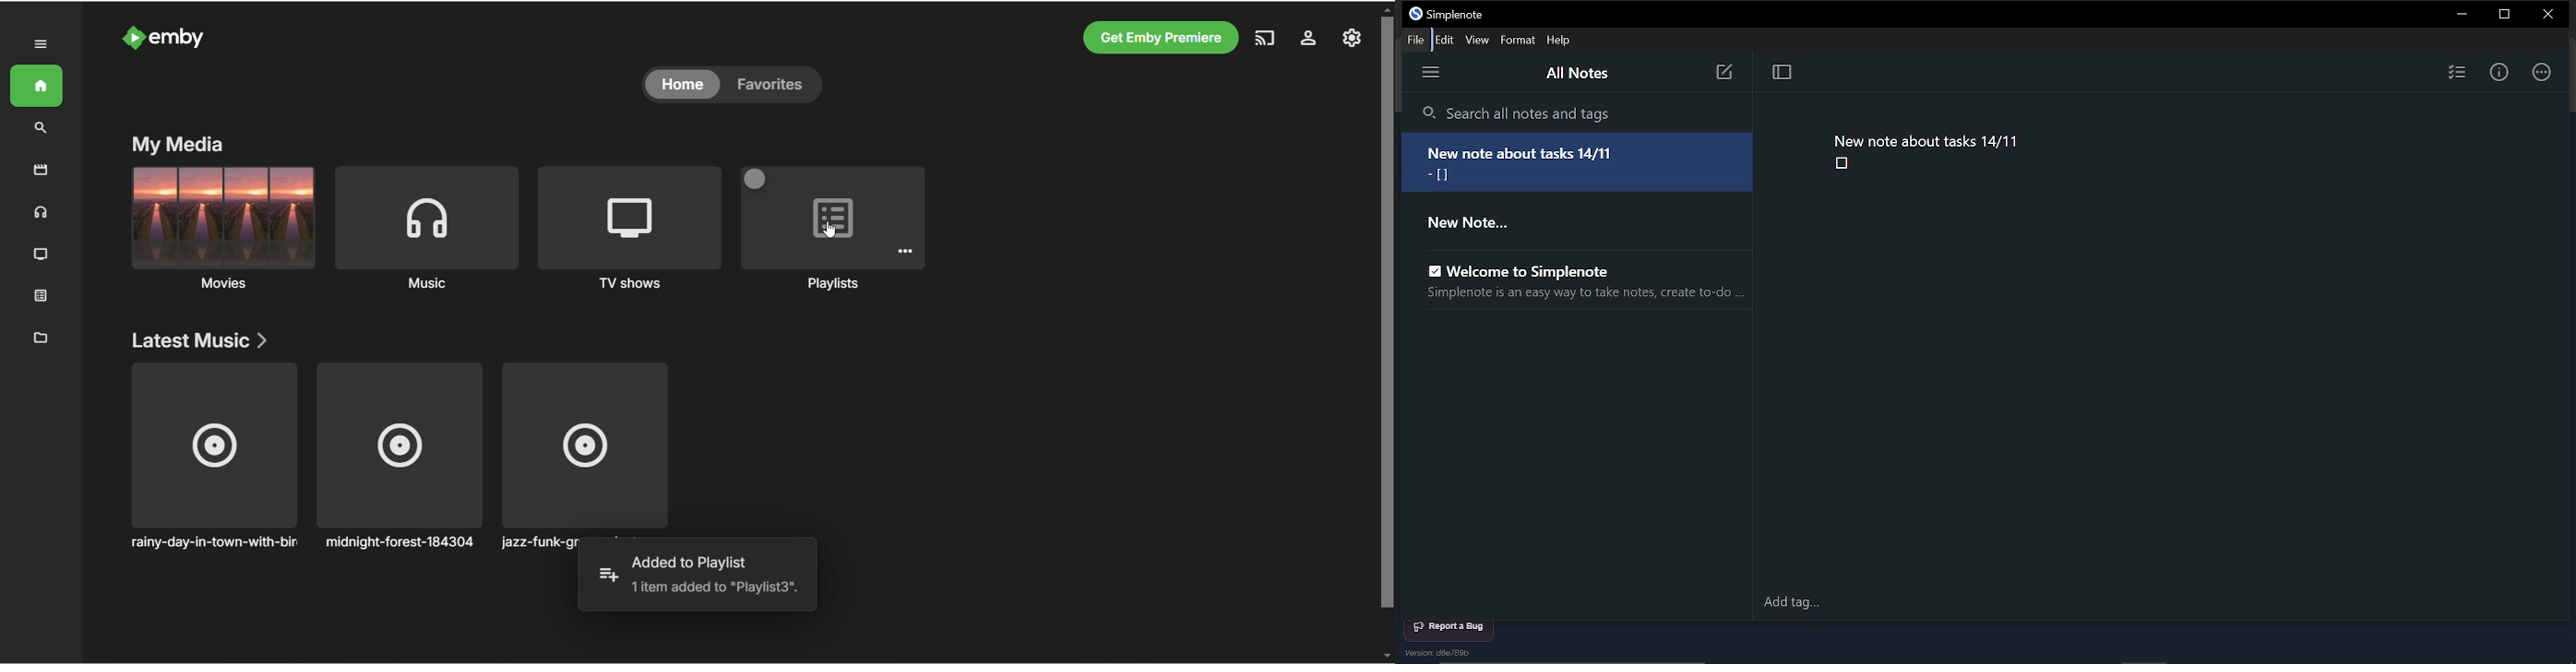  Describe the element at coordinates (400, 456) in the screenshot. I see `Music album` at that location.